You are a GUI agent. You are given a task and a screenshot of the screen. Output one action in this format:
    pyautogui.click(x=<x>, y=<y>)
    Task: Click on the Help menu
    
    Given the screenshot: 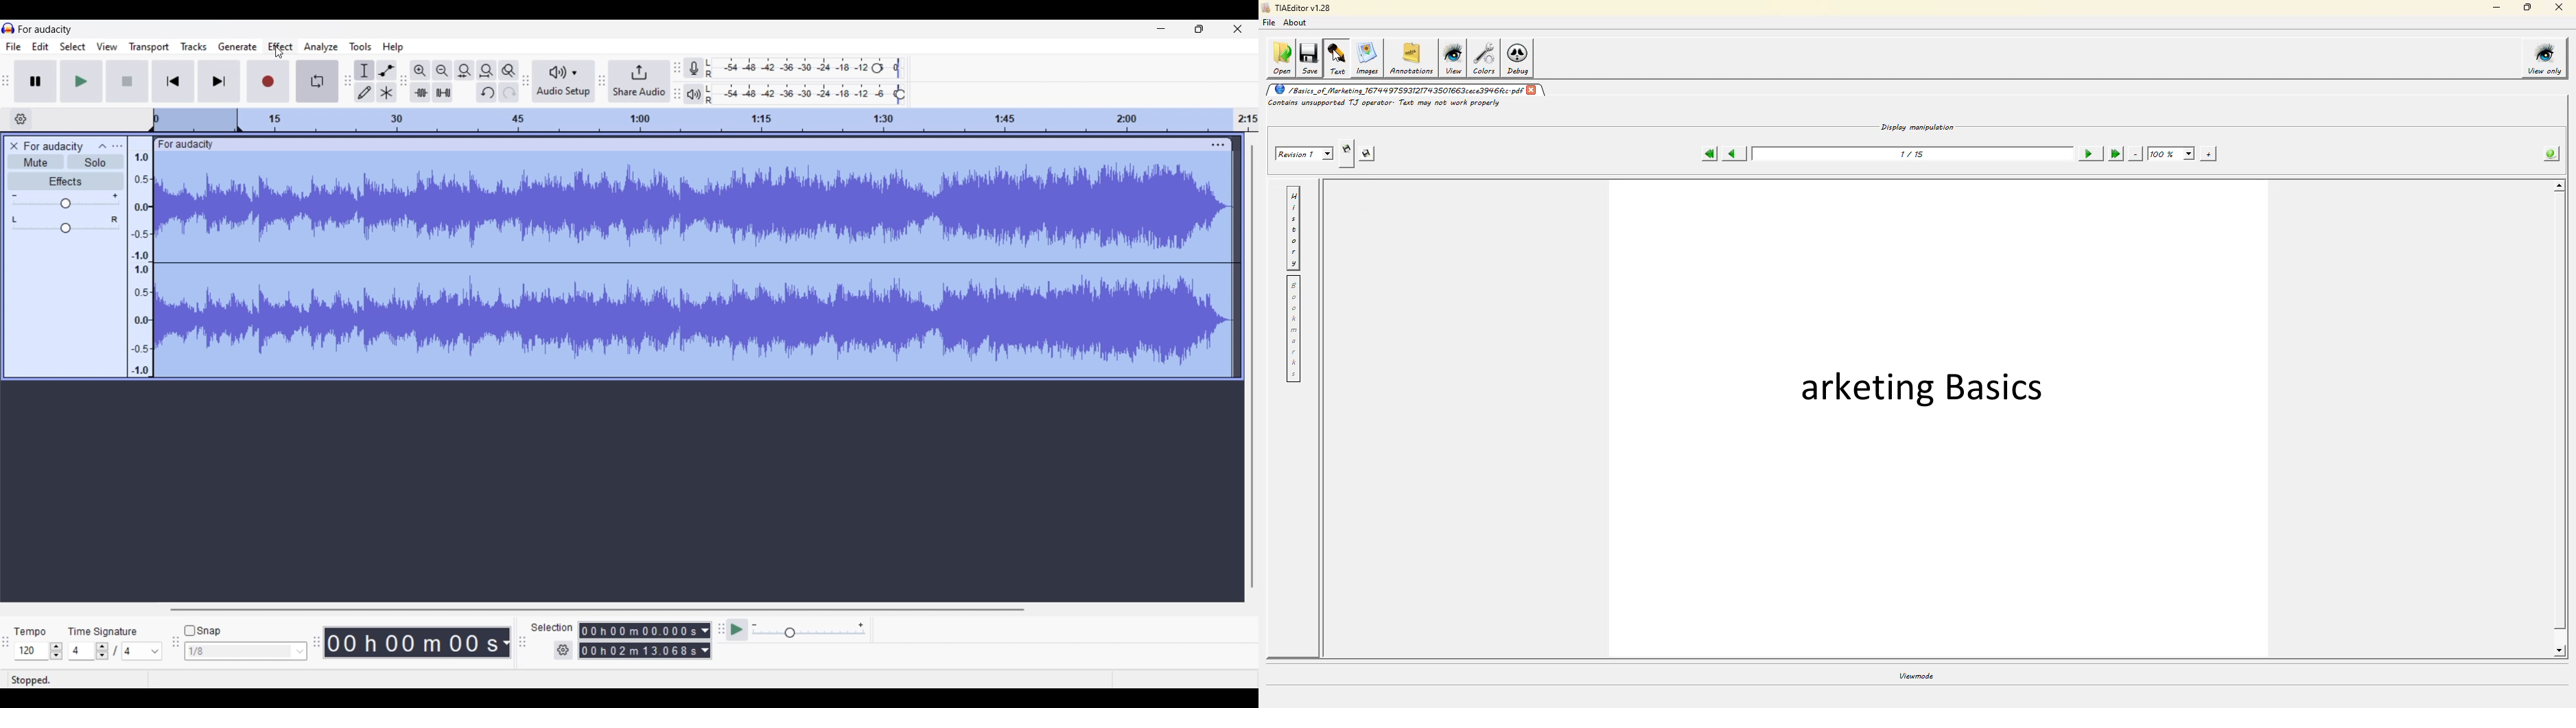 What is the action you would take?
    pyautogui.click(x=393, y=47)
    